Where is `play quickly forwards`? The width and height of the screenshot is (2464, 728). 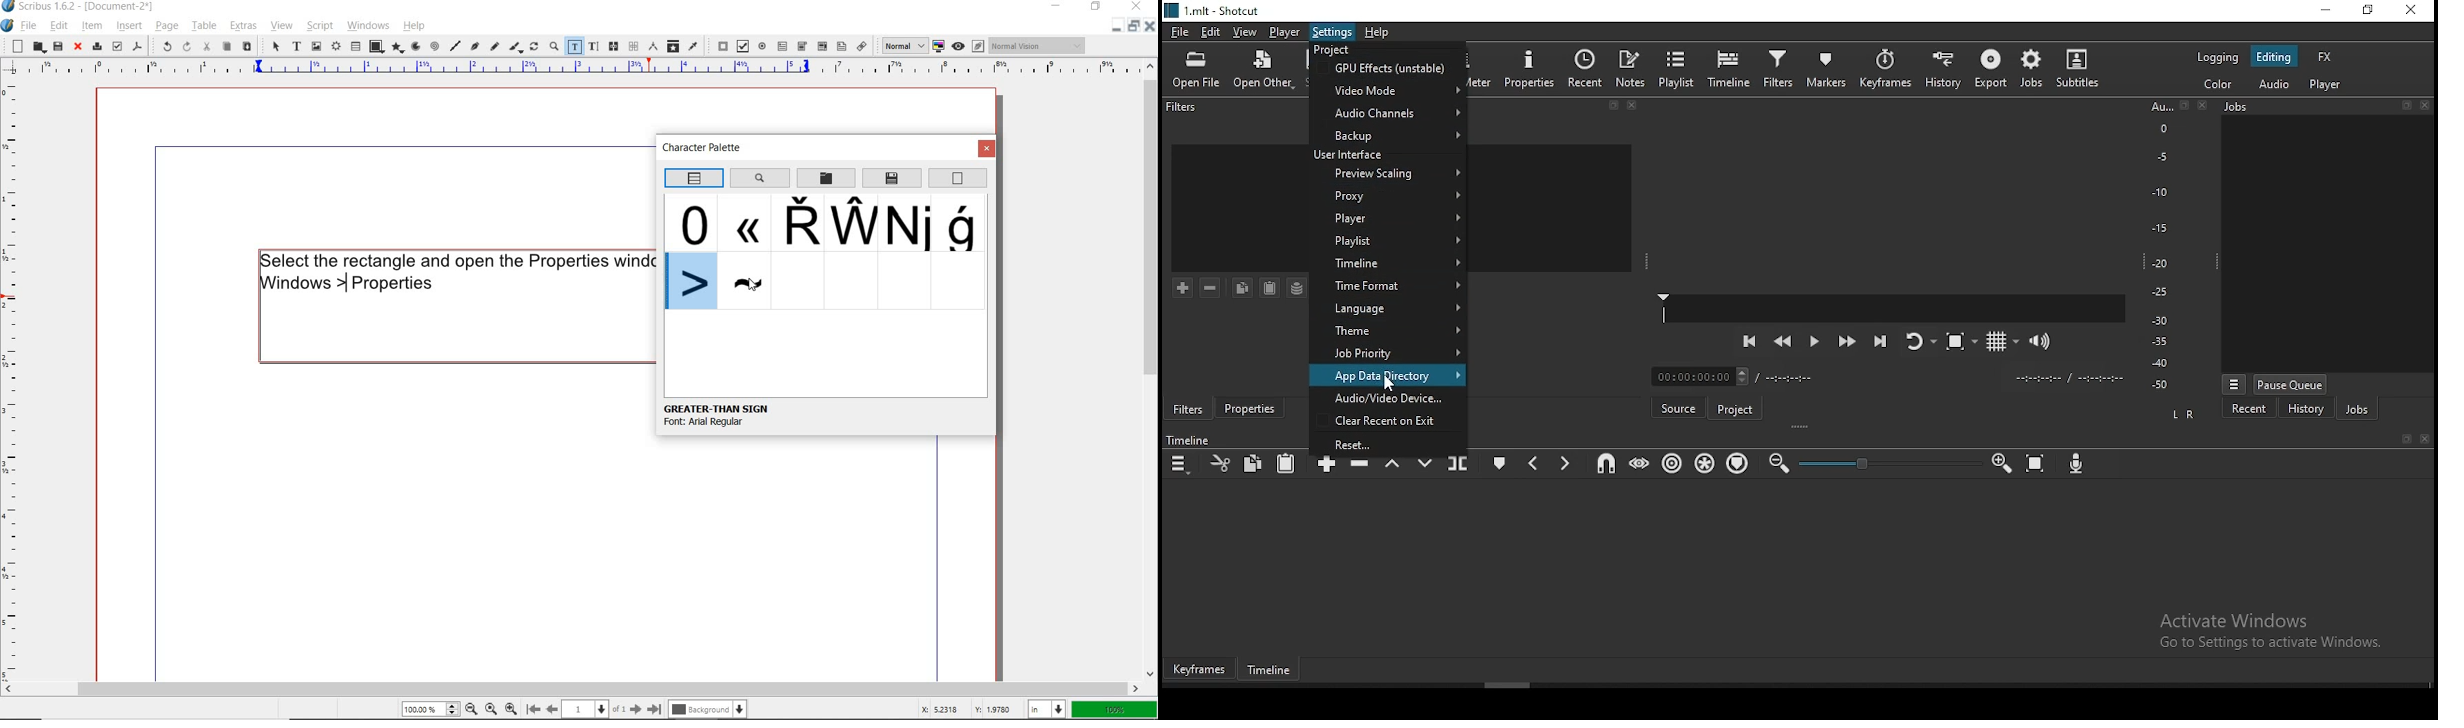 play quickly forwards is located at coordinates (1849, 342).